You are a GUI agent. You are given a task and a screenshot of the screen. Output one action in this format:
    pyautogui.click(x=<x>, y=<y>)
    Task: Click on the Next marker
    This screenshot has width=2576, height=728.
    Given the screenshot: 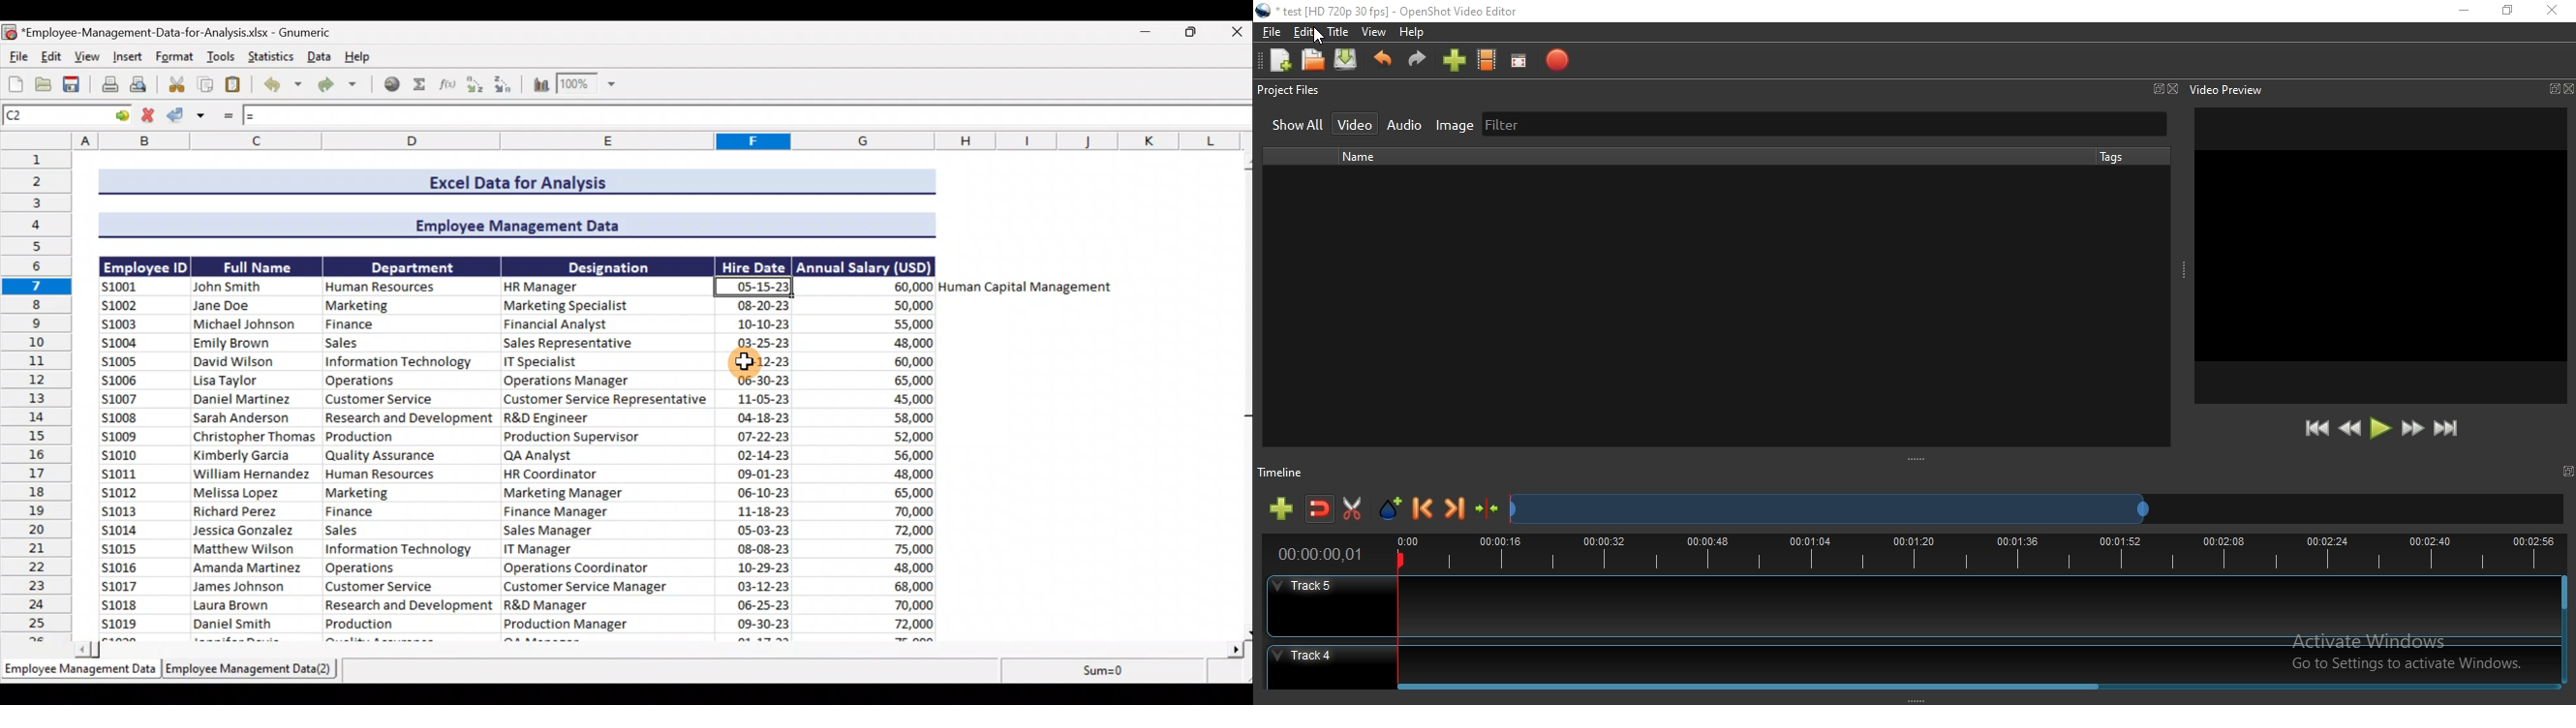 What is the action you would take?
    pyautogui.click(x=1456, y=511)
    